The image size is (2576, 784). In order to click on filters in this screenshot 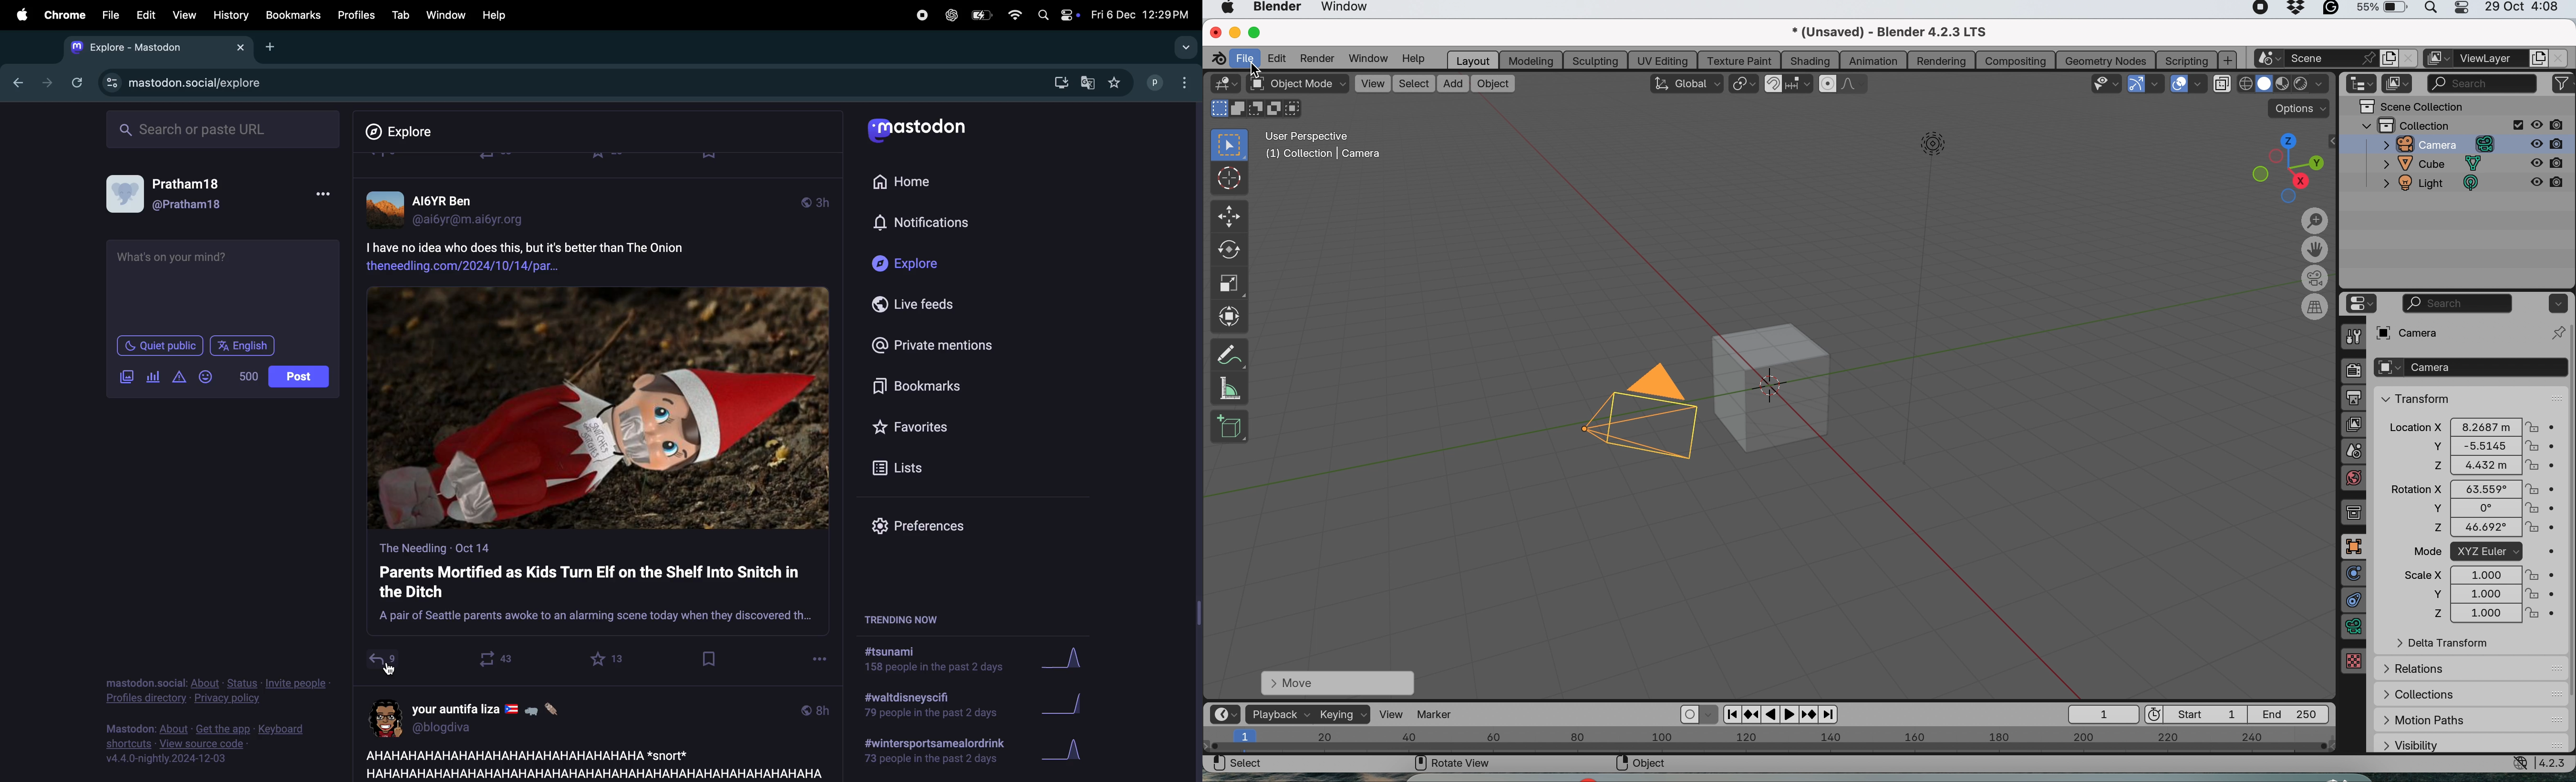, I will do `click(2563, 84)`.